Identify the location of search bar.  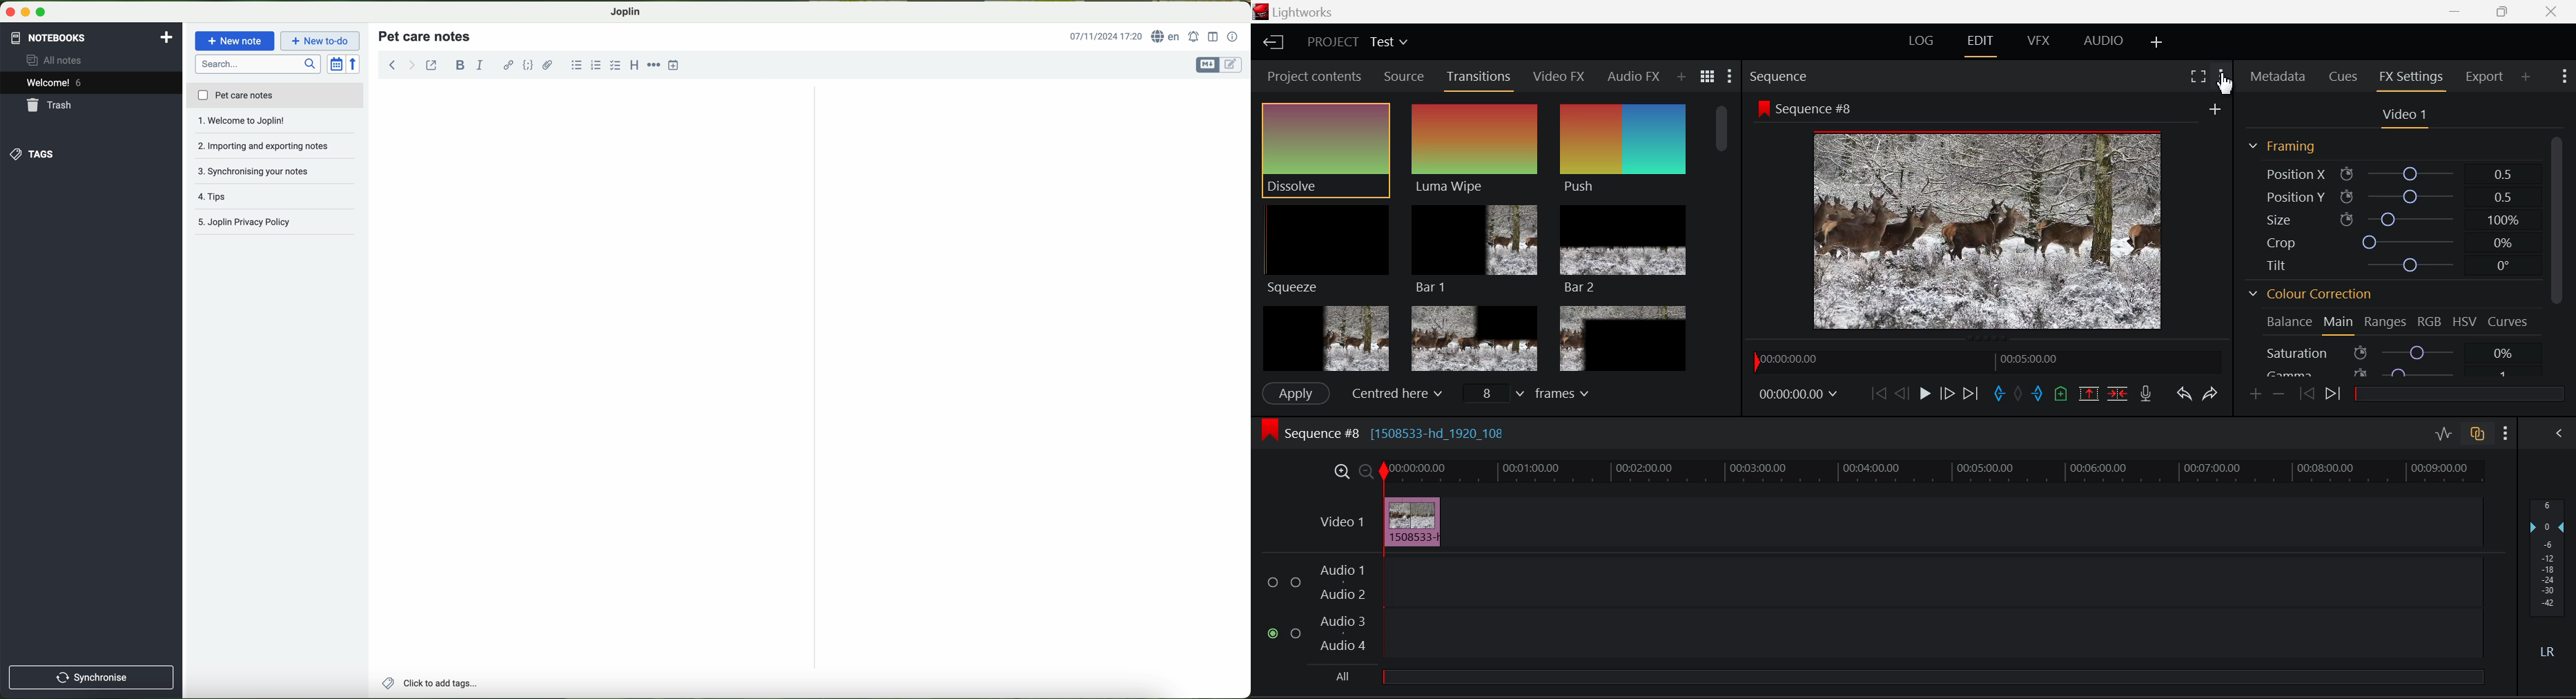
(260, 63).